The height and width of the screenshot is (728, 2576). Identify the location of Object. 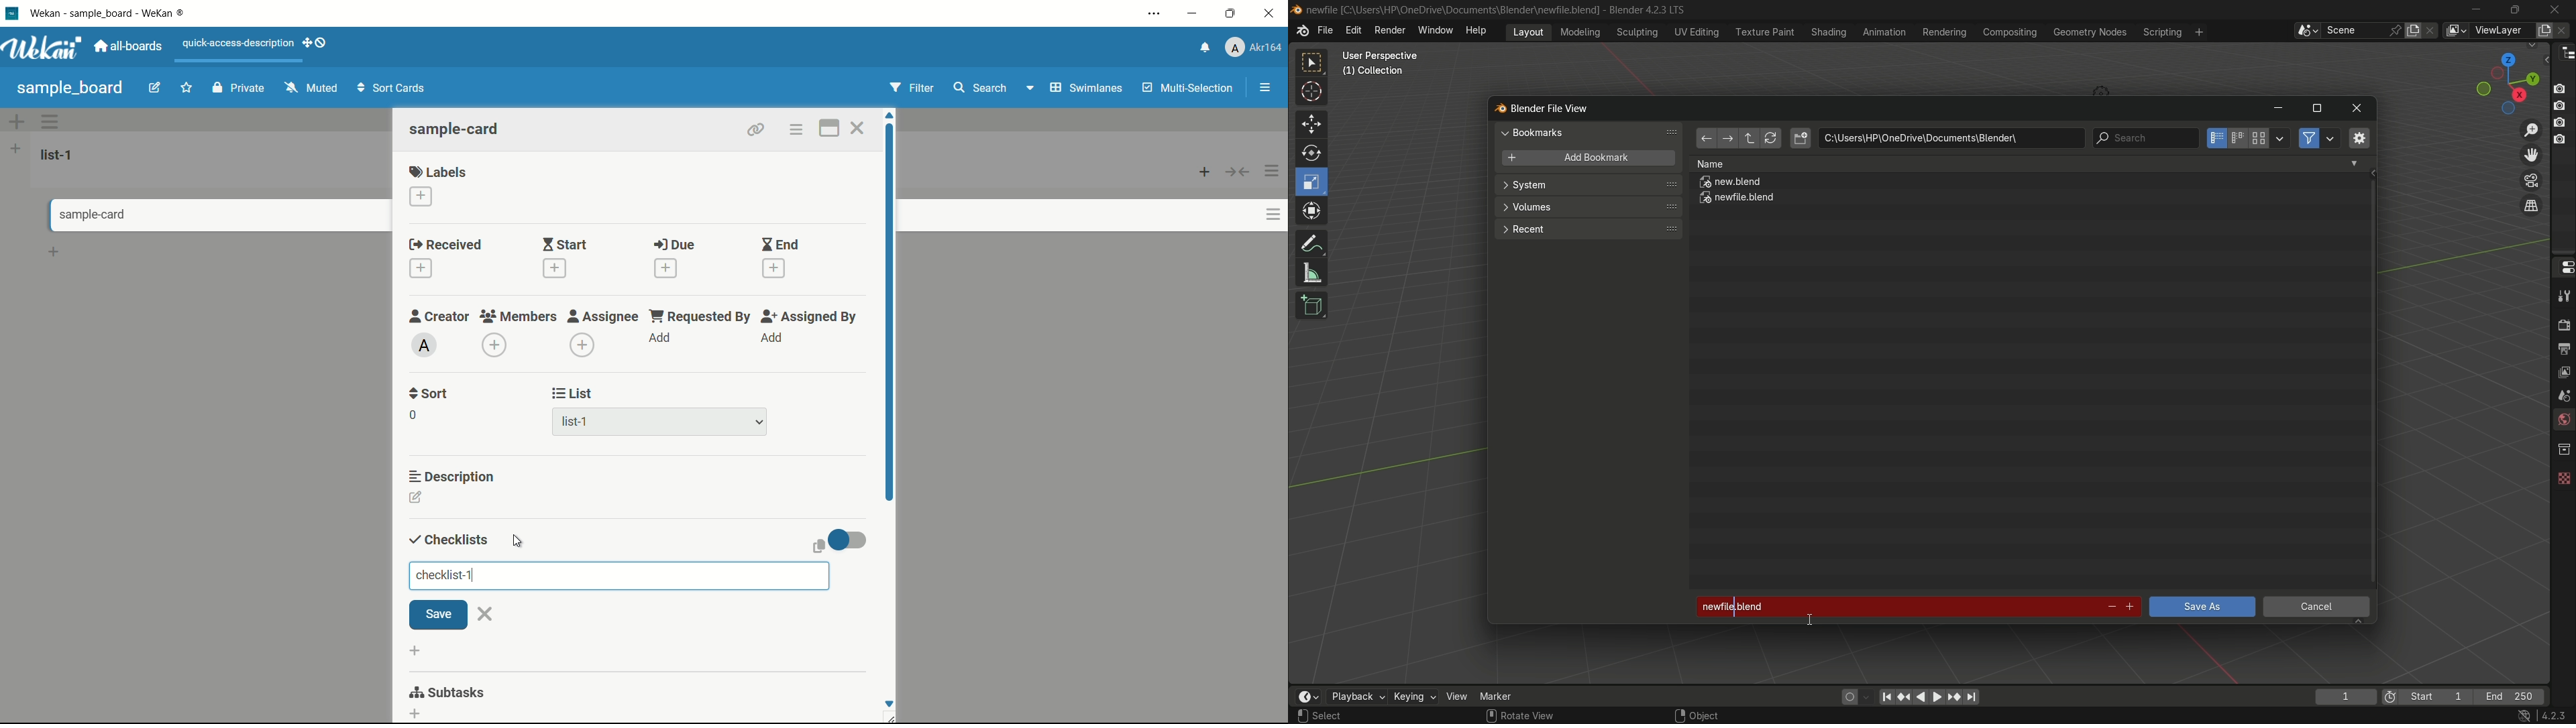
(1713, 712).